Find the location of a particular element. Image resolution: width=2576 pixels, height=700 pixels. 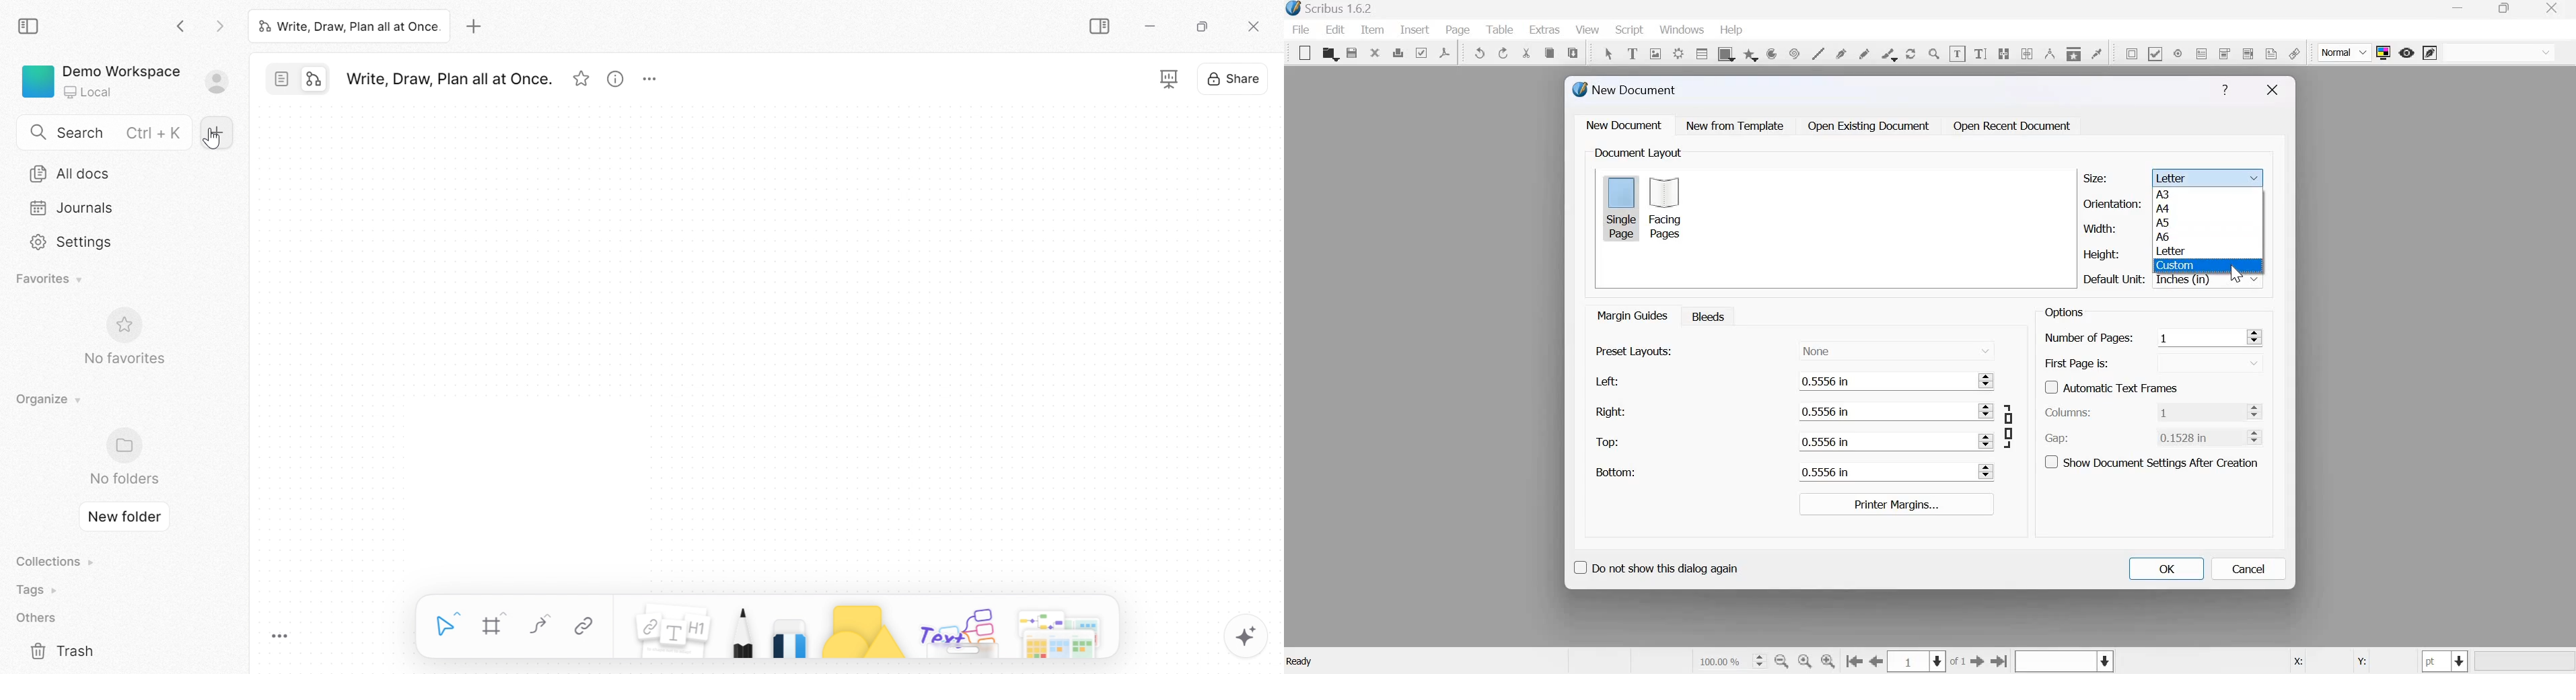

Curve is located at coordinates (543, 625).